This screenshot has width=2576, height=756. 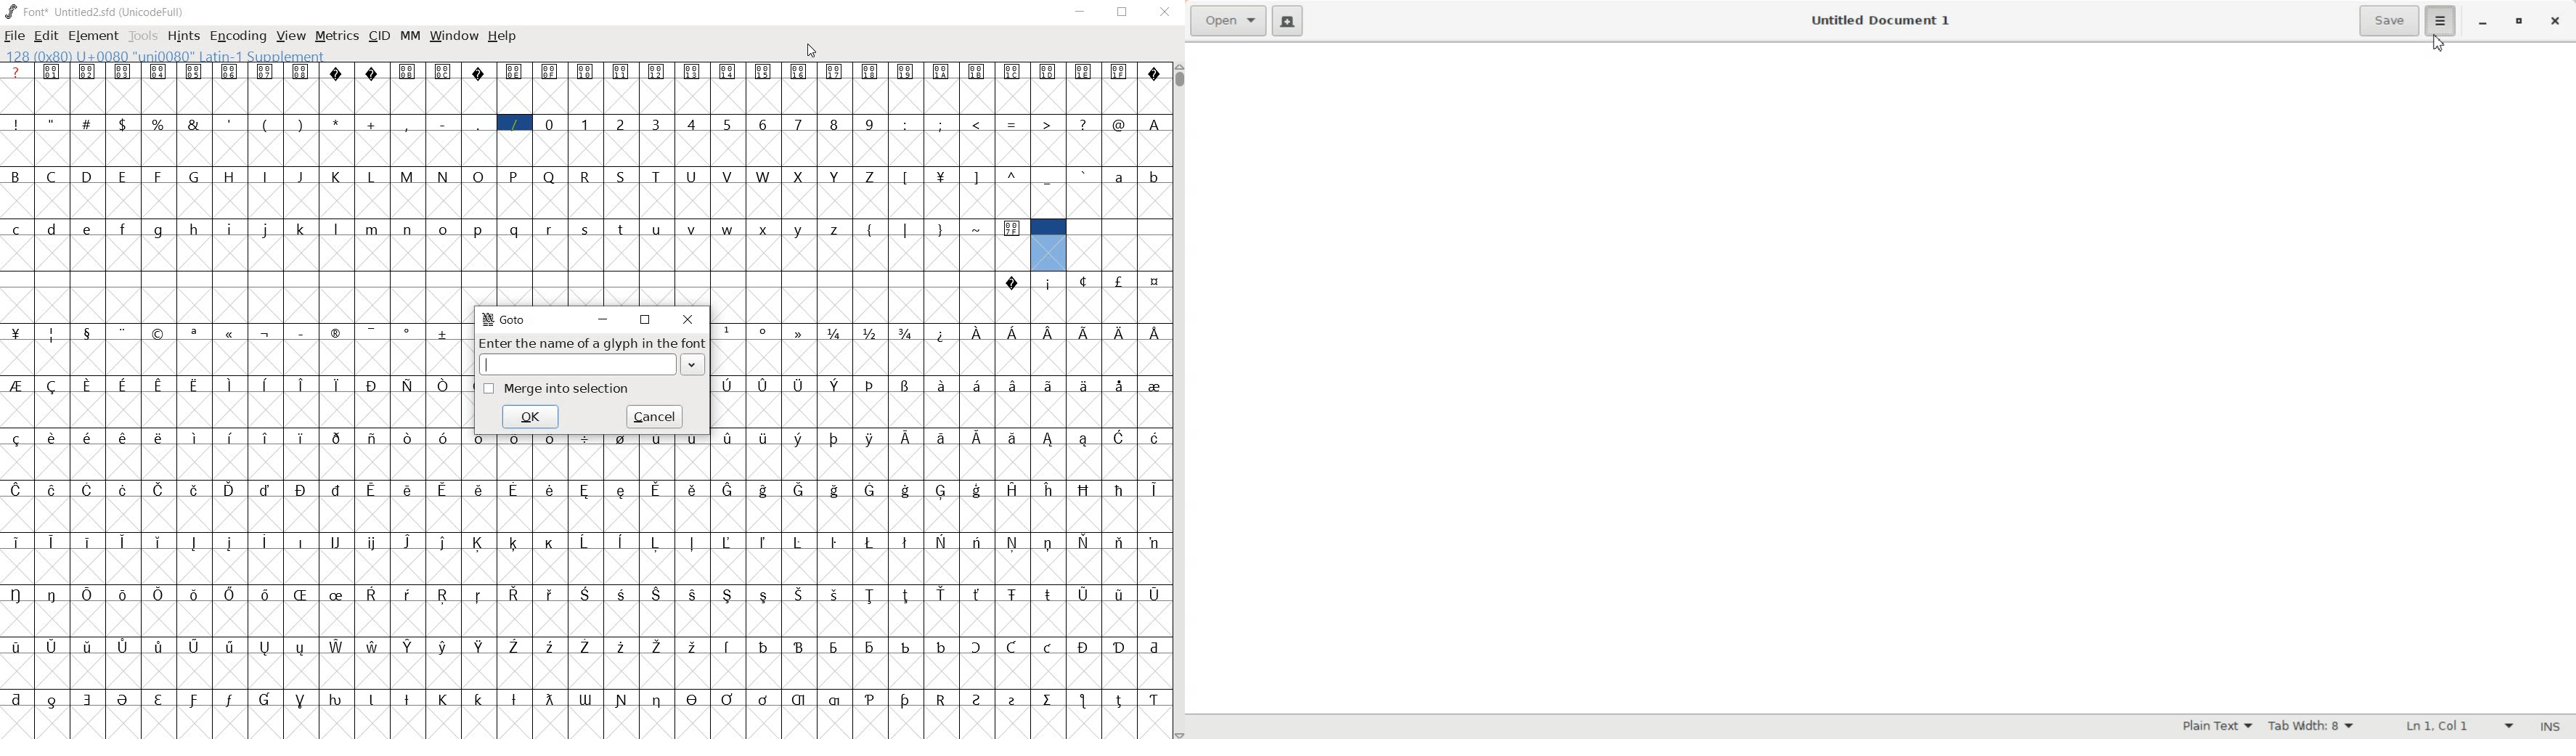 What do you see at coordinates (1048, 331) in the screenshot?
I see `Symbol` at bounding box center [1048, 331].